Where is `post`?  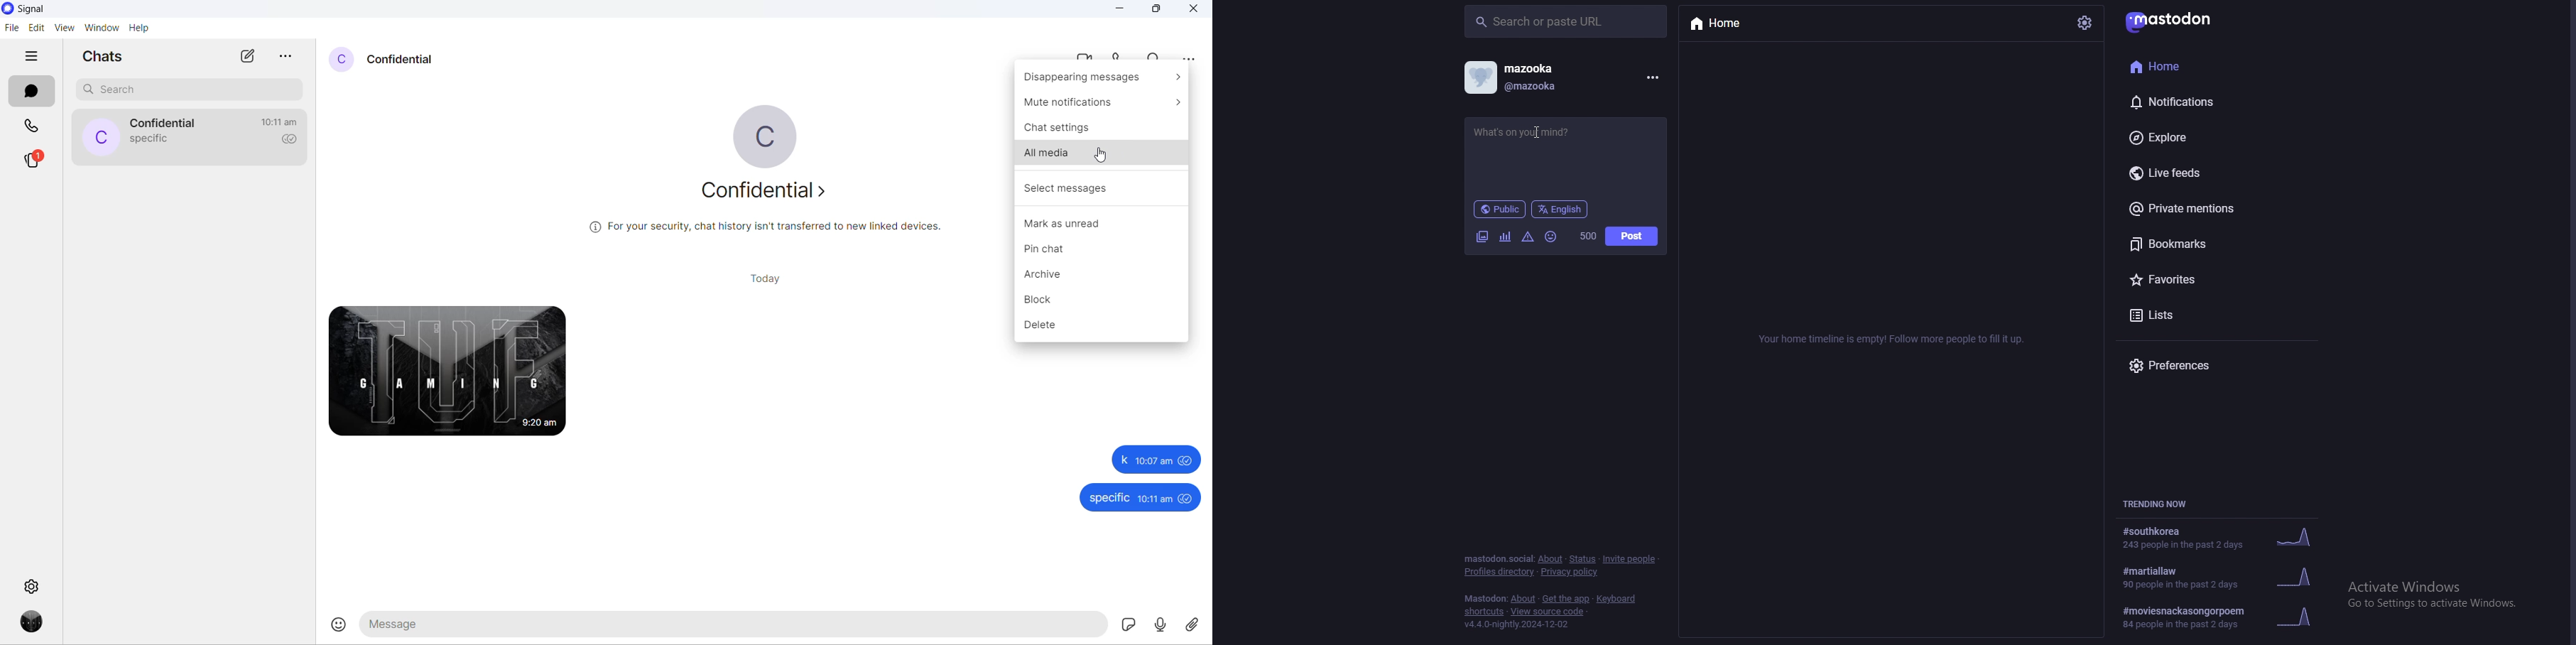
post is located at coordinates (1633, 236).